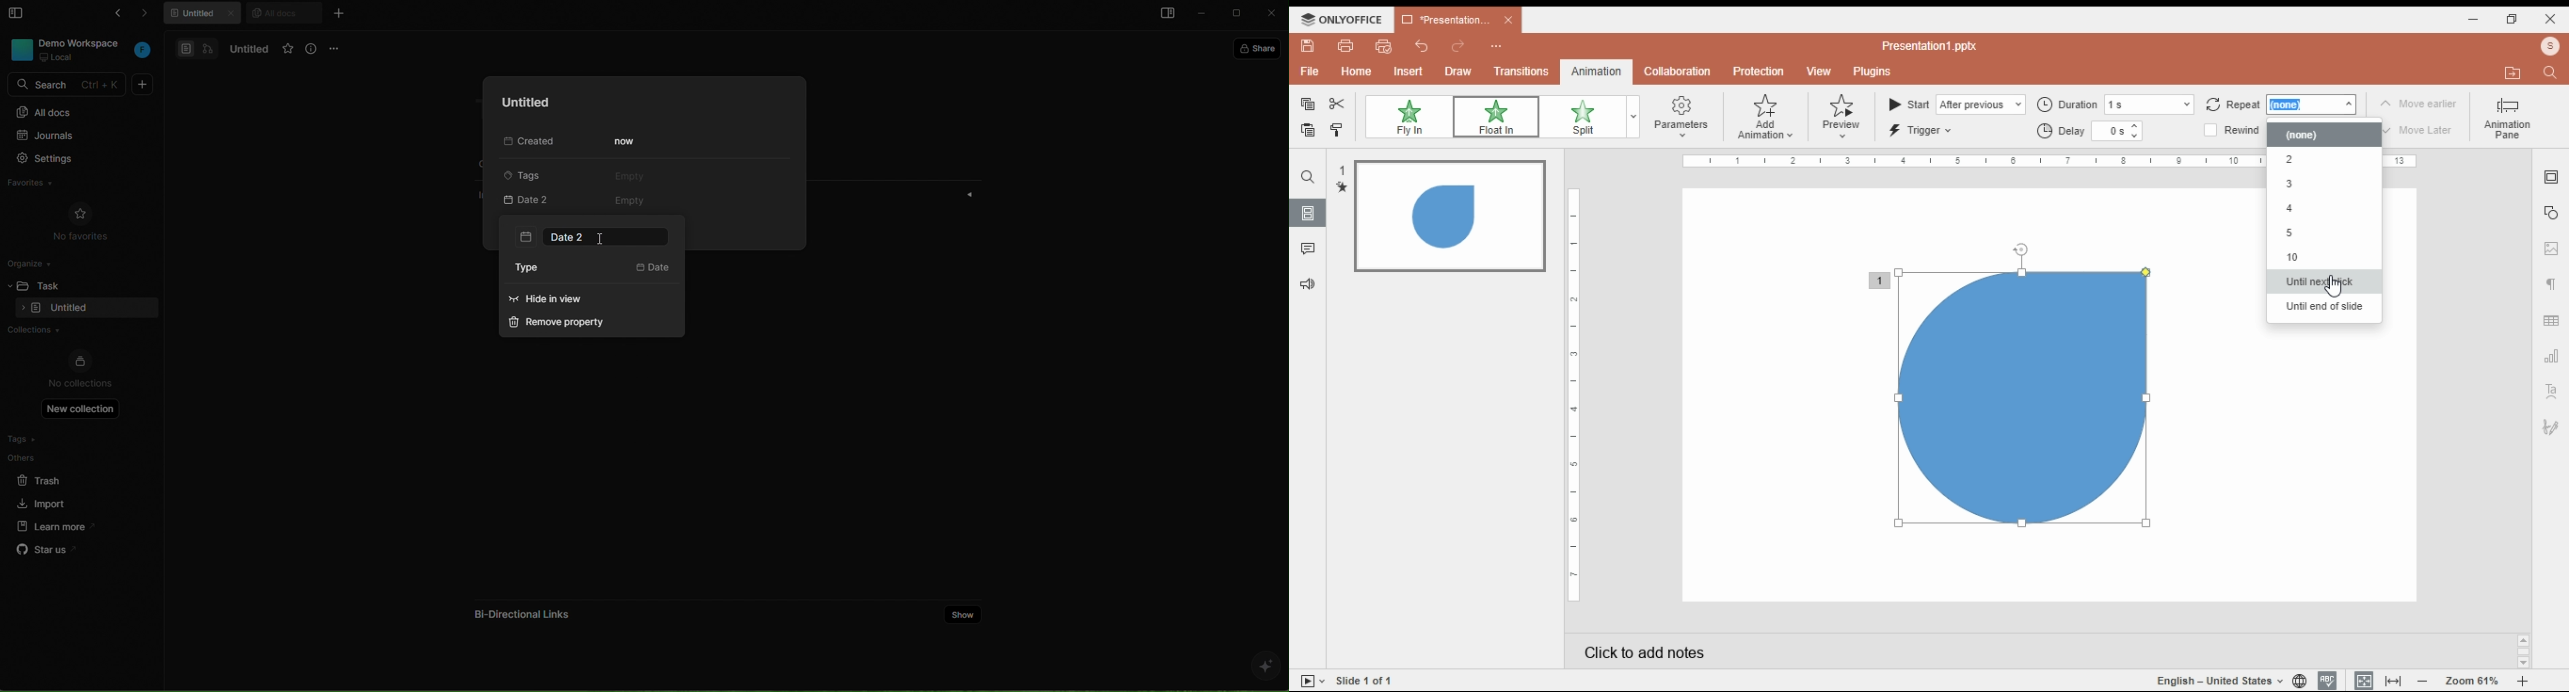 This screenshot has width=2576, height=700. I want to click on until next click, so click(2317, 283).